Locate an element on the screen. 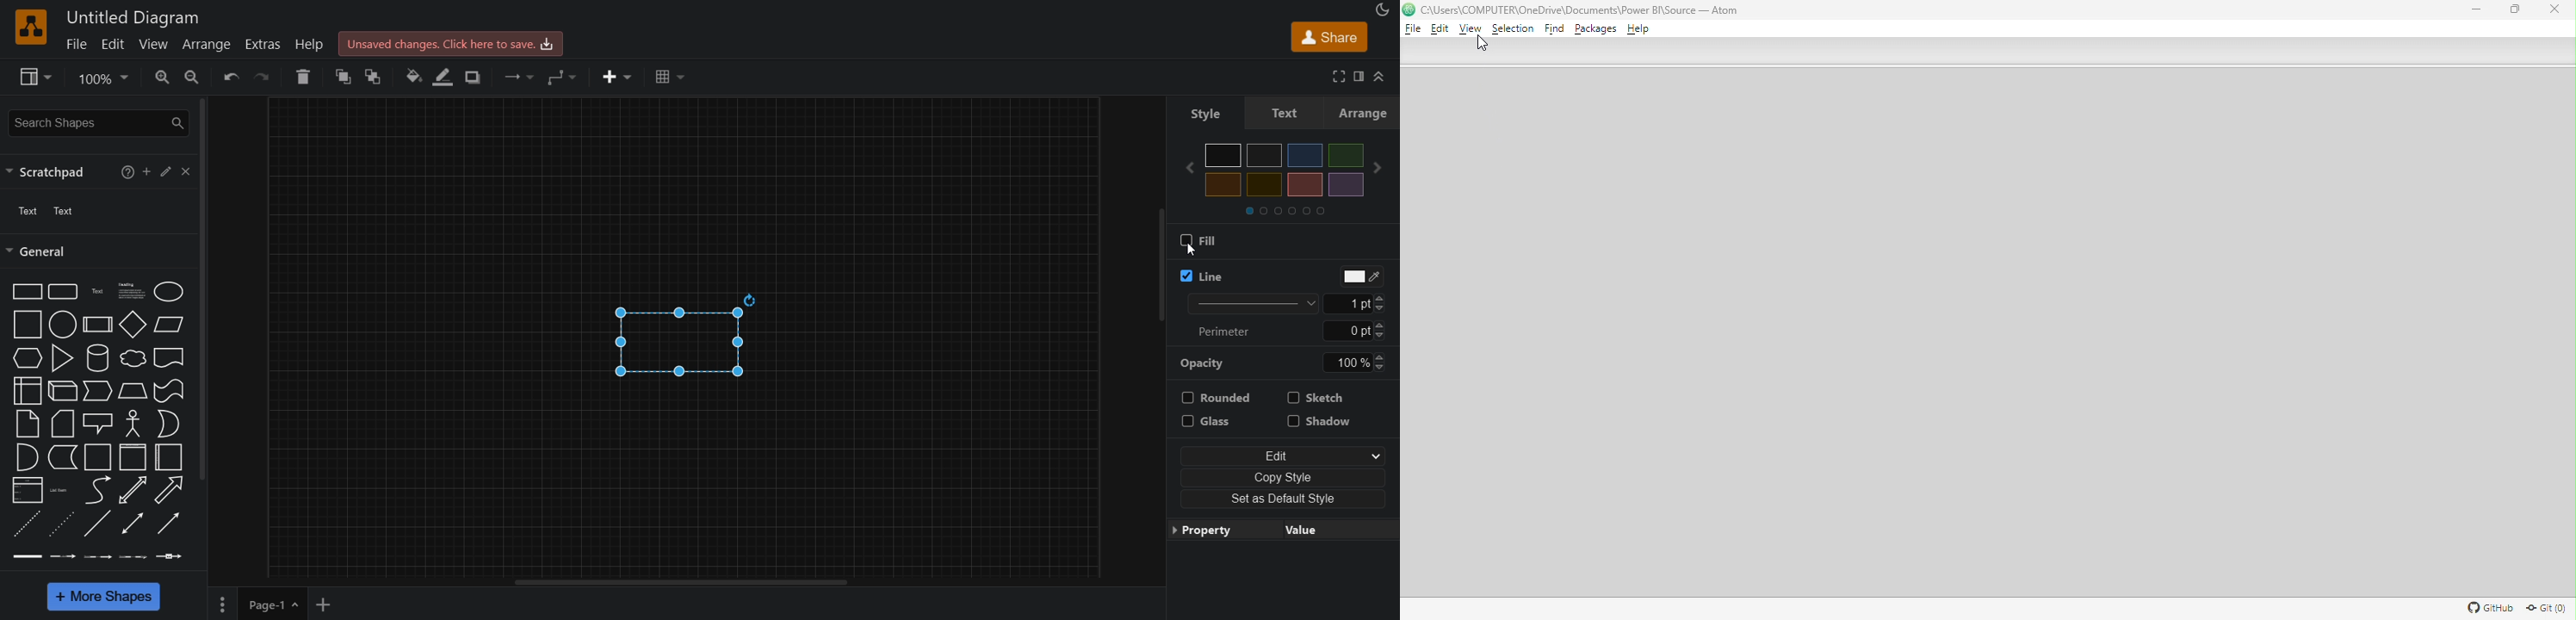 This screenshot has height=644, width=2576. text is located at coordinates (45, 211).